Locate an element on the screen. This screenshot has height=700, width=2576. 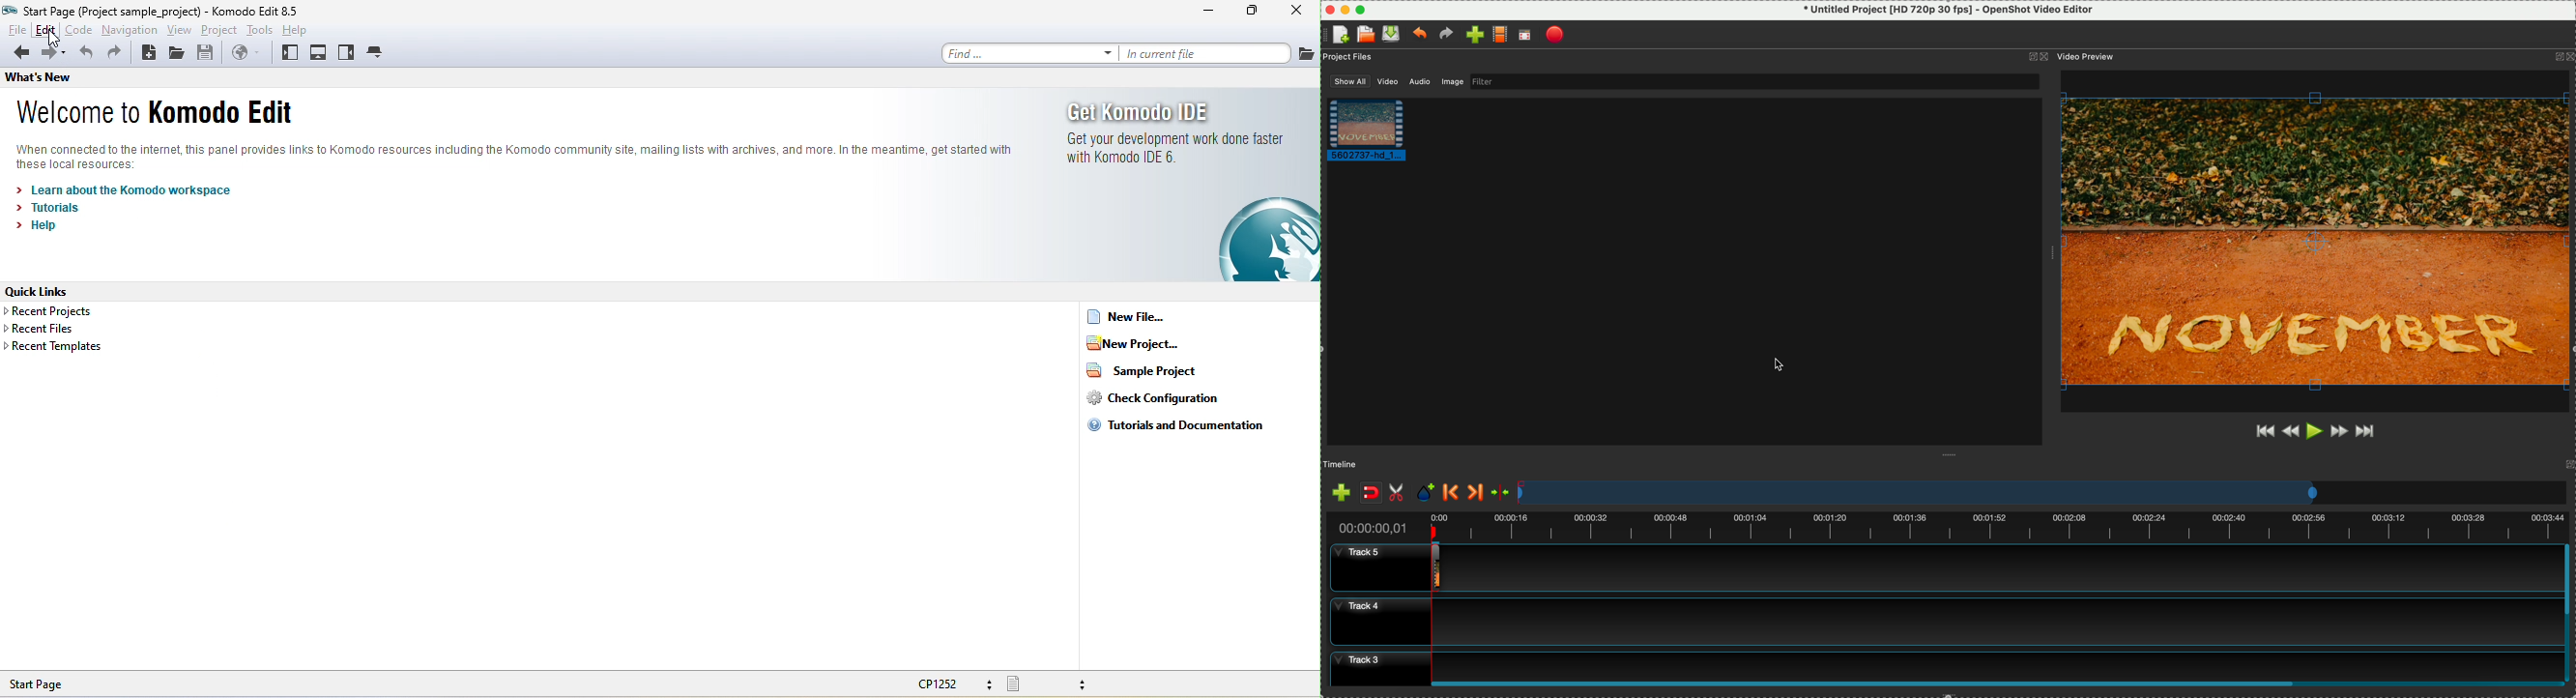
right pane is located at coordinates (347, 53).